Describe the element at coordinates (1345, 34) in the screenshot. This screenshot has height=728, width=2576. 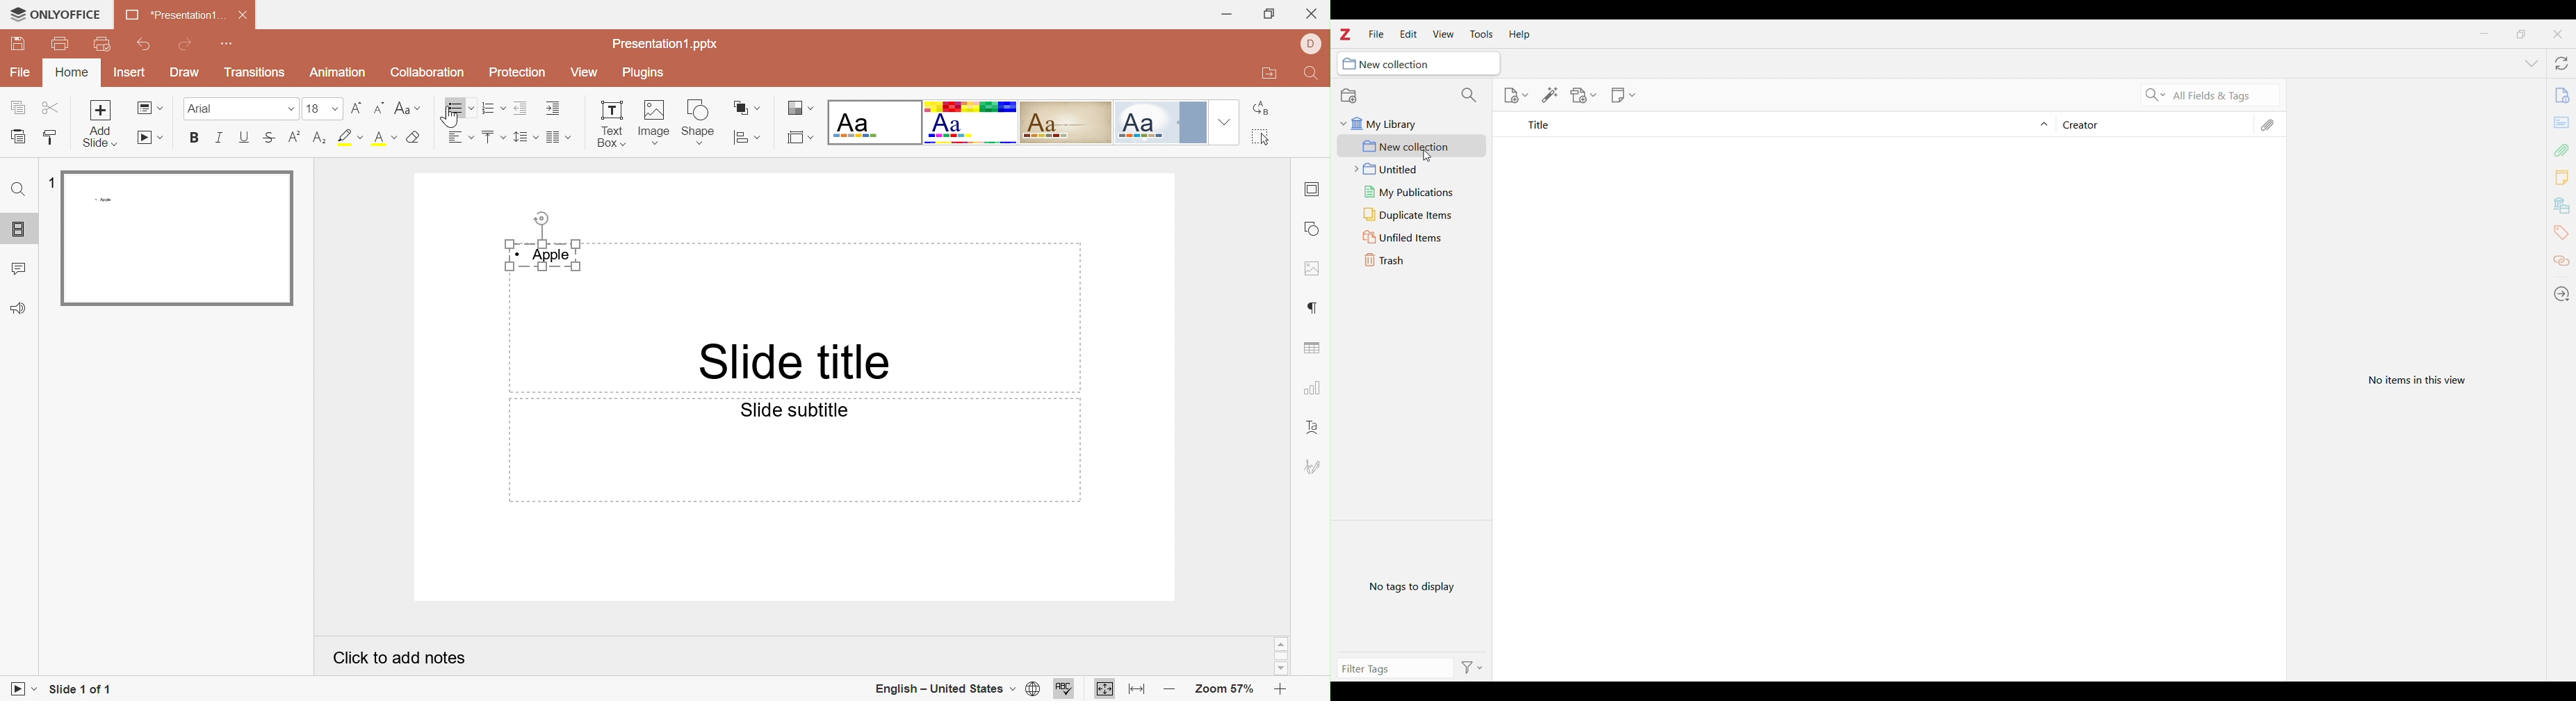
I see `Software logo` at that location.